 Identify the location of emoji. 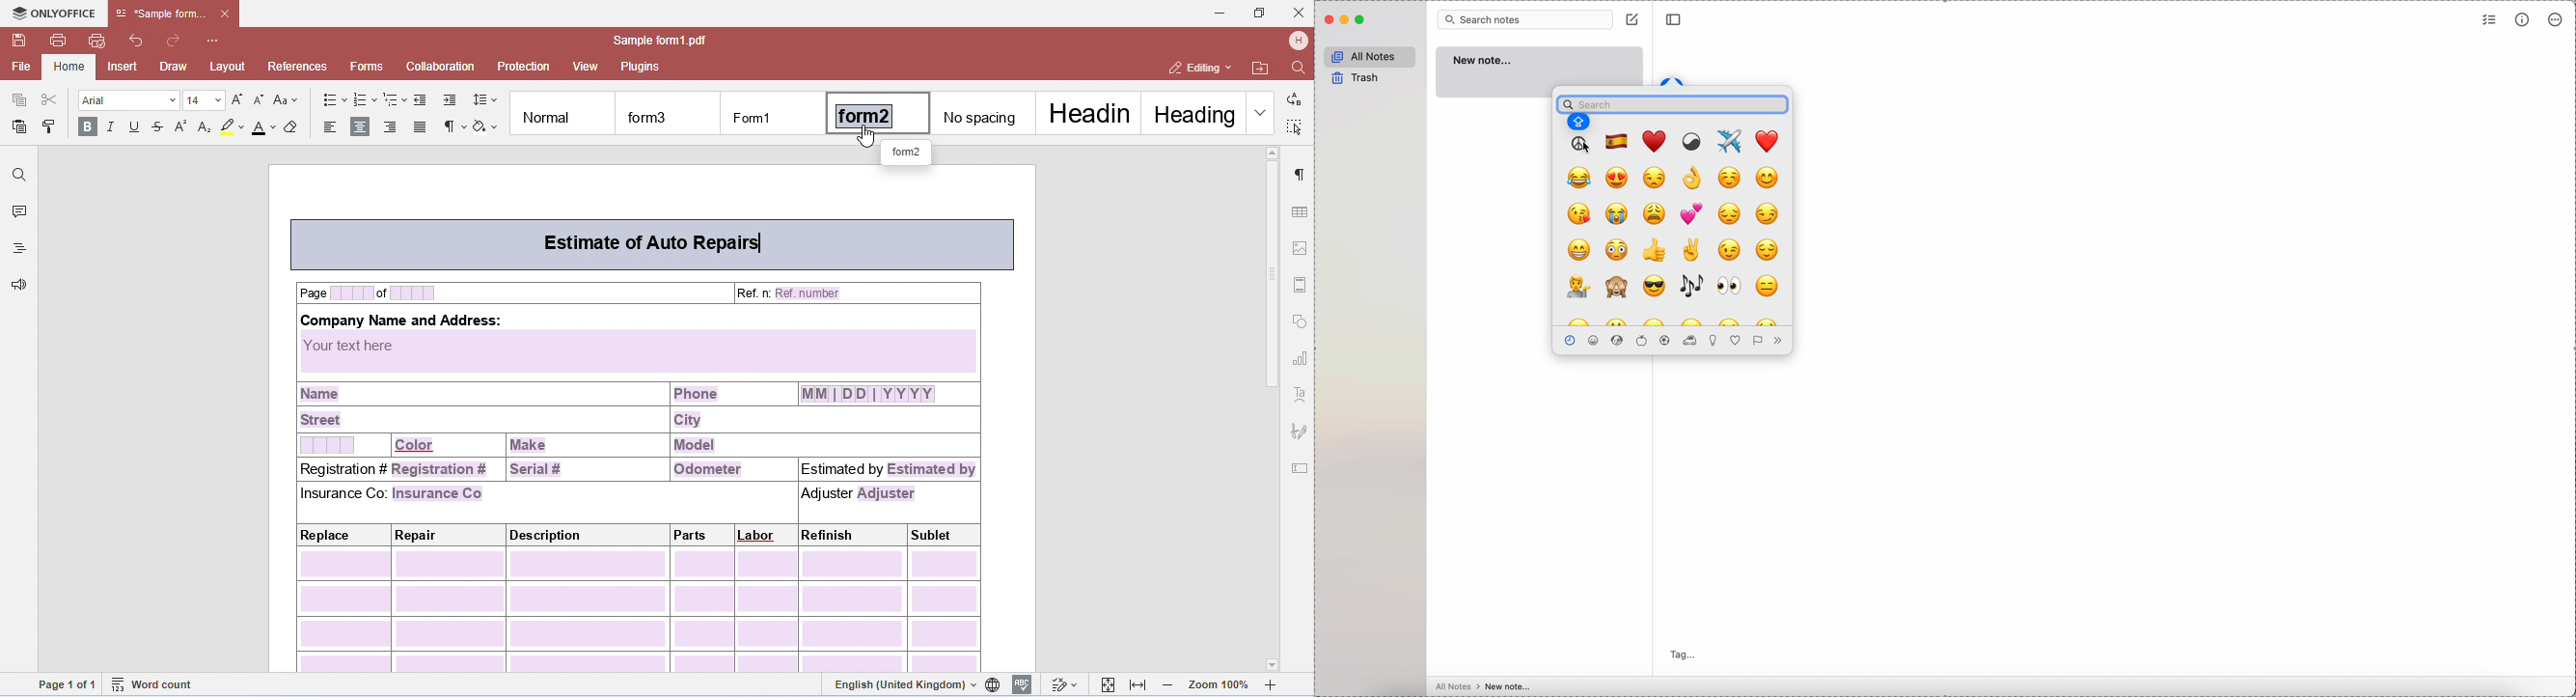
(1768, 285).